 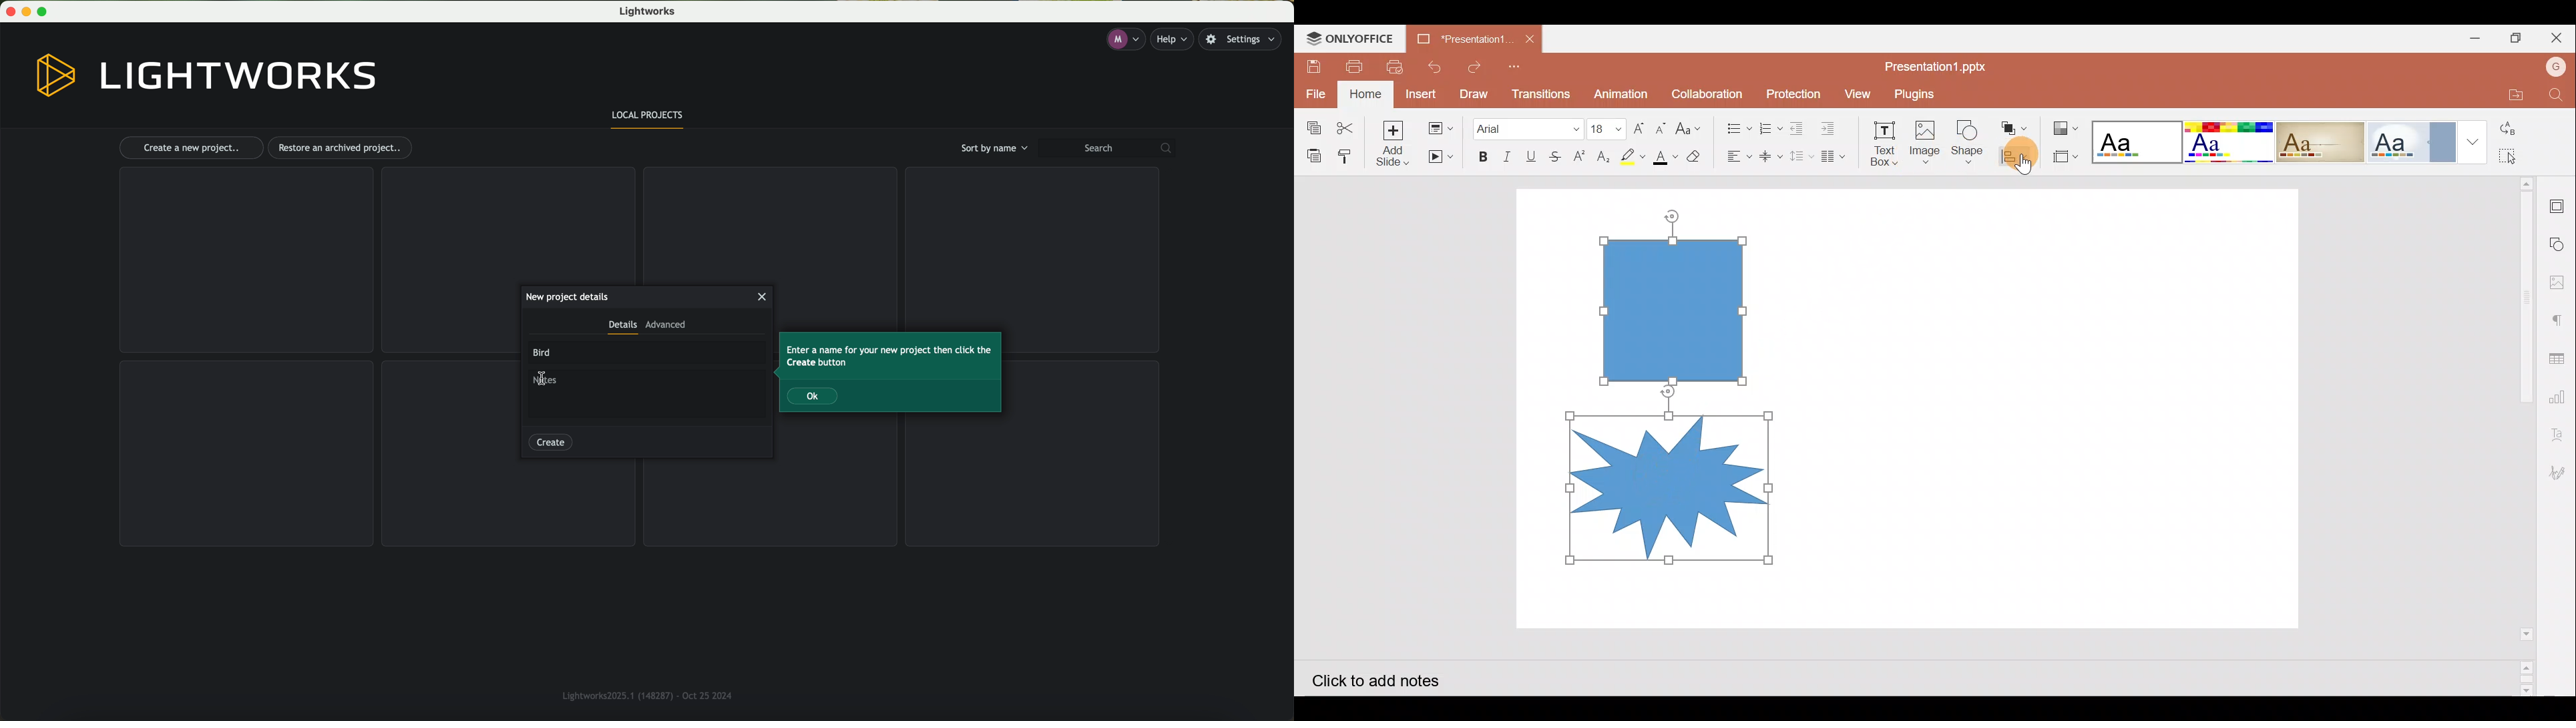 What do you see at coordinates (2517, 130) in the screenshot?
I see `Replace` at bounding box center [2517, 130].